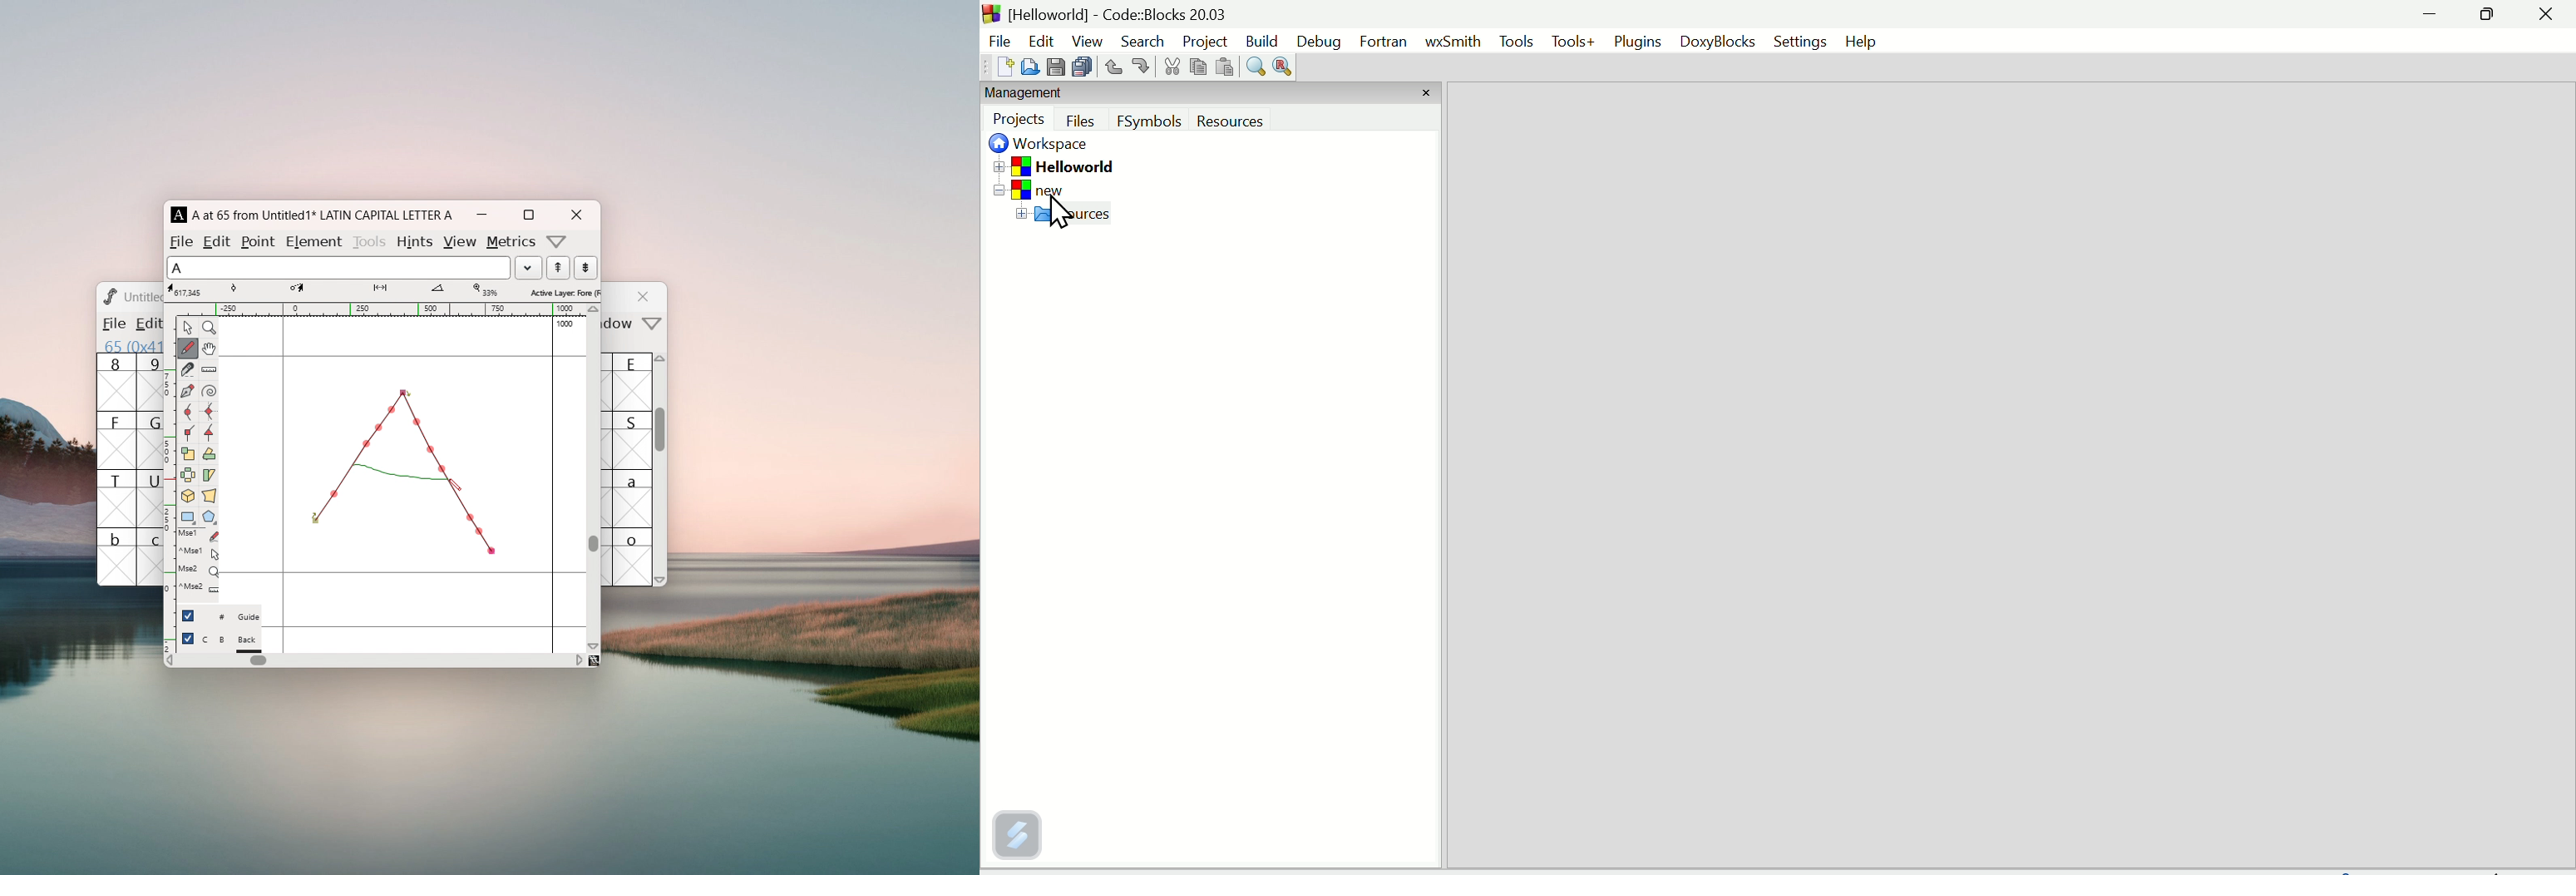 The height and width of the screenshot is (896, 2576). Describe the element at coordinates (187, 290) in the screenshot. I see `cursor coordinates` at that location.